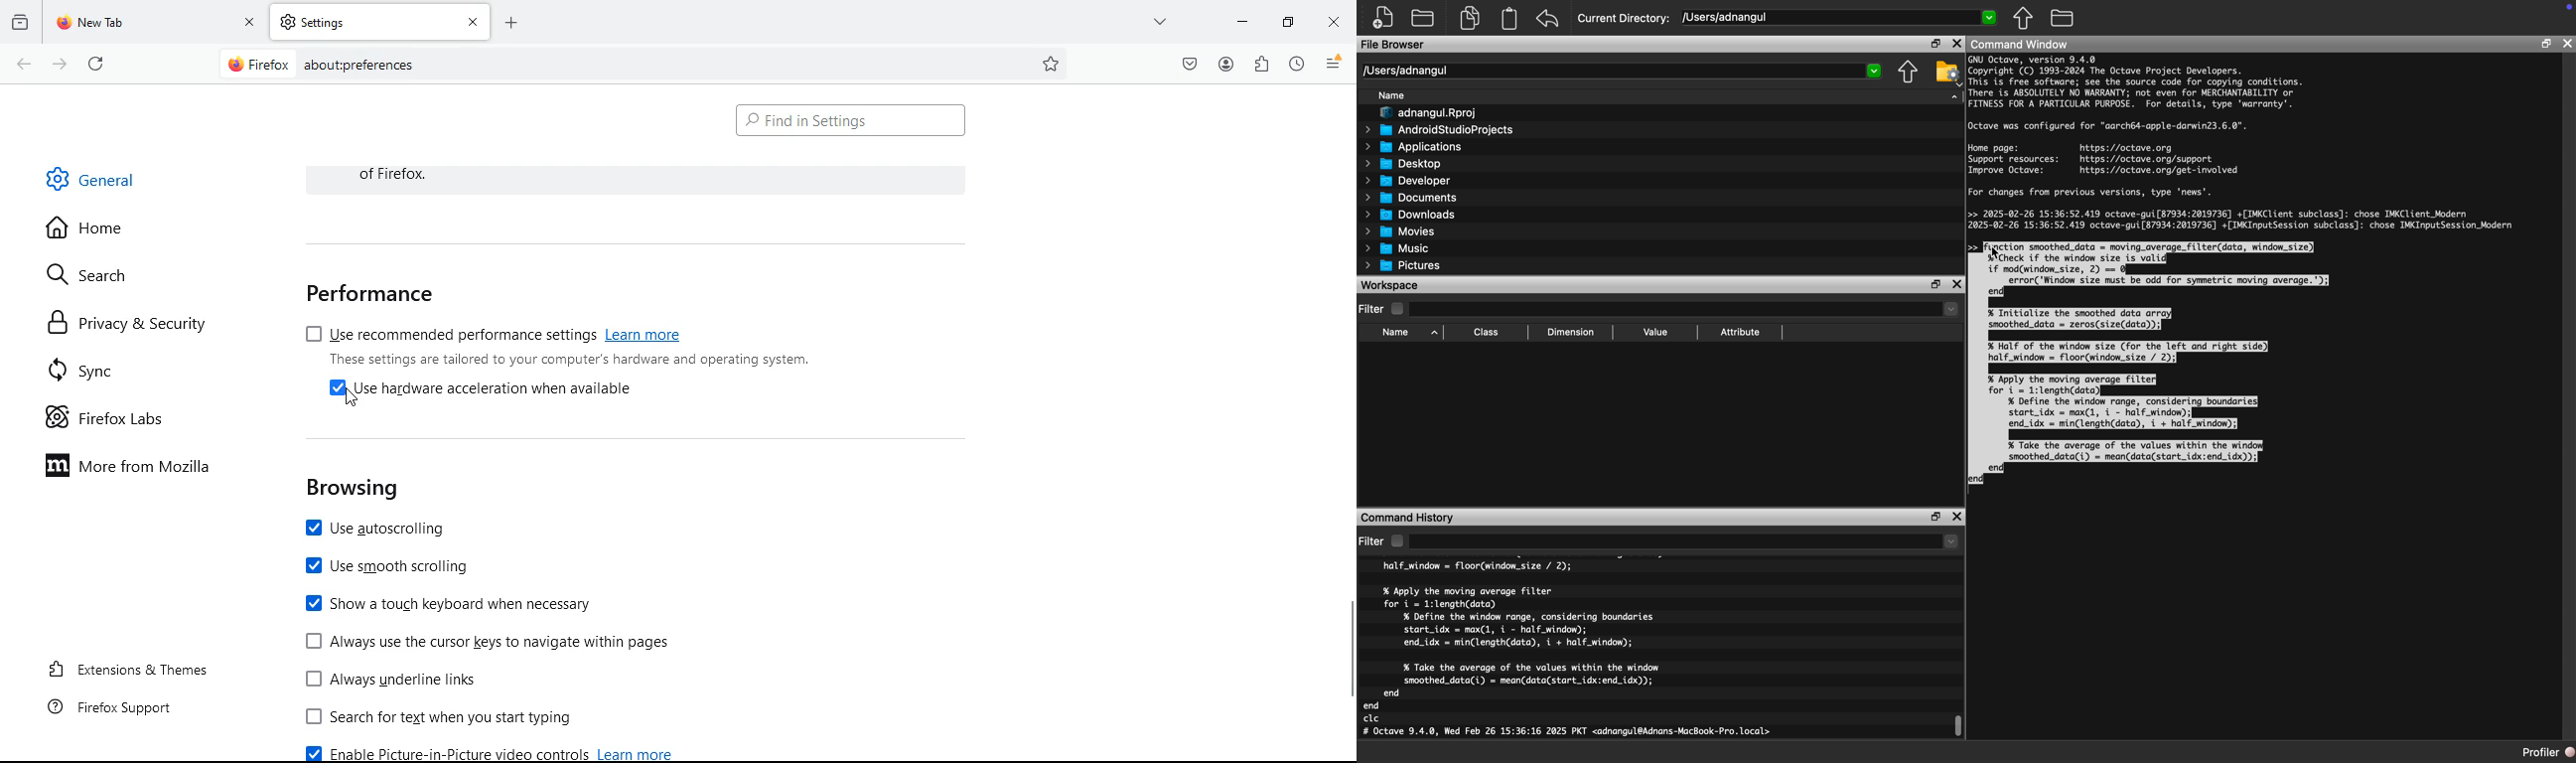 The width and height of the screenshot is (2576, 784). What do you see at coordinates (155, 23) in the screenshot?
I see `tab` at bounding box center [155, 23].